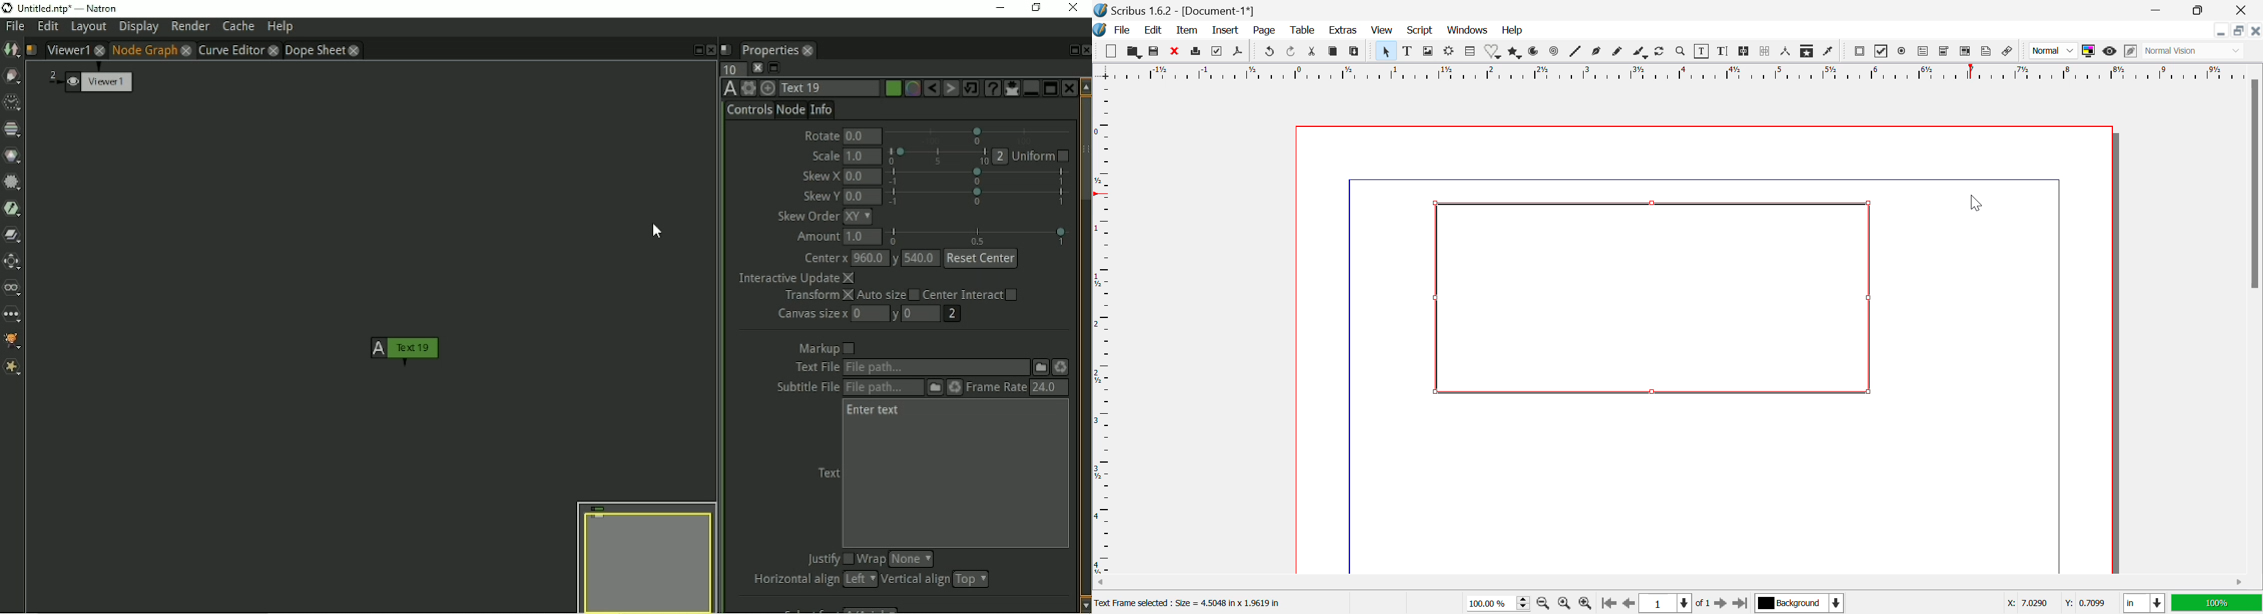  I want to click on 1.0, so click(863, 156).